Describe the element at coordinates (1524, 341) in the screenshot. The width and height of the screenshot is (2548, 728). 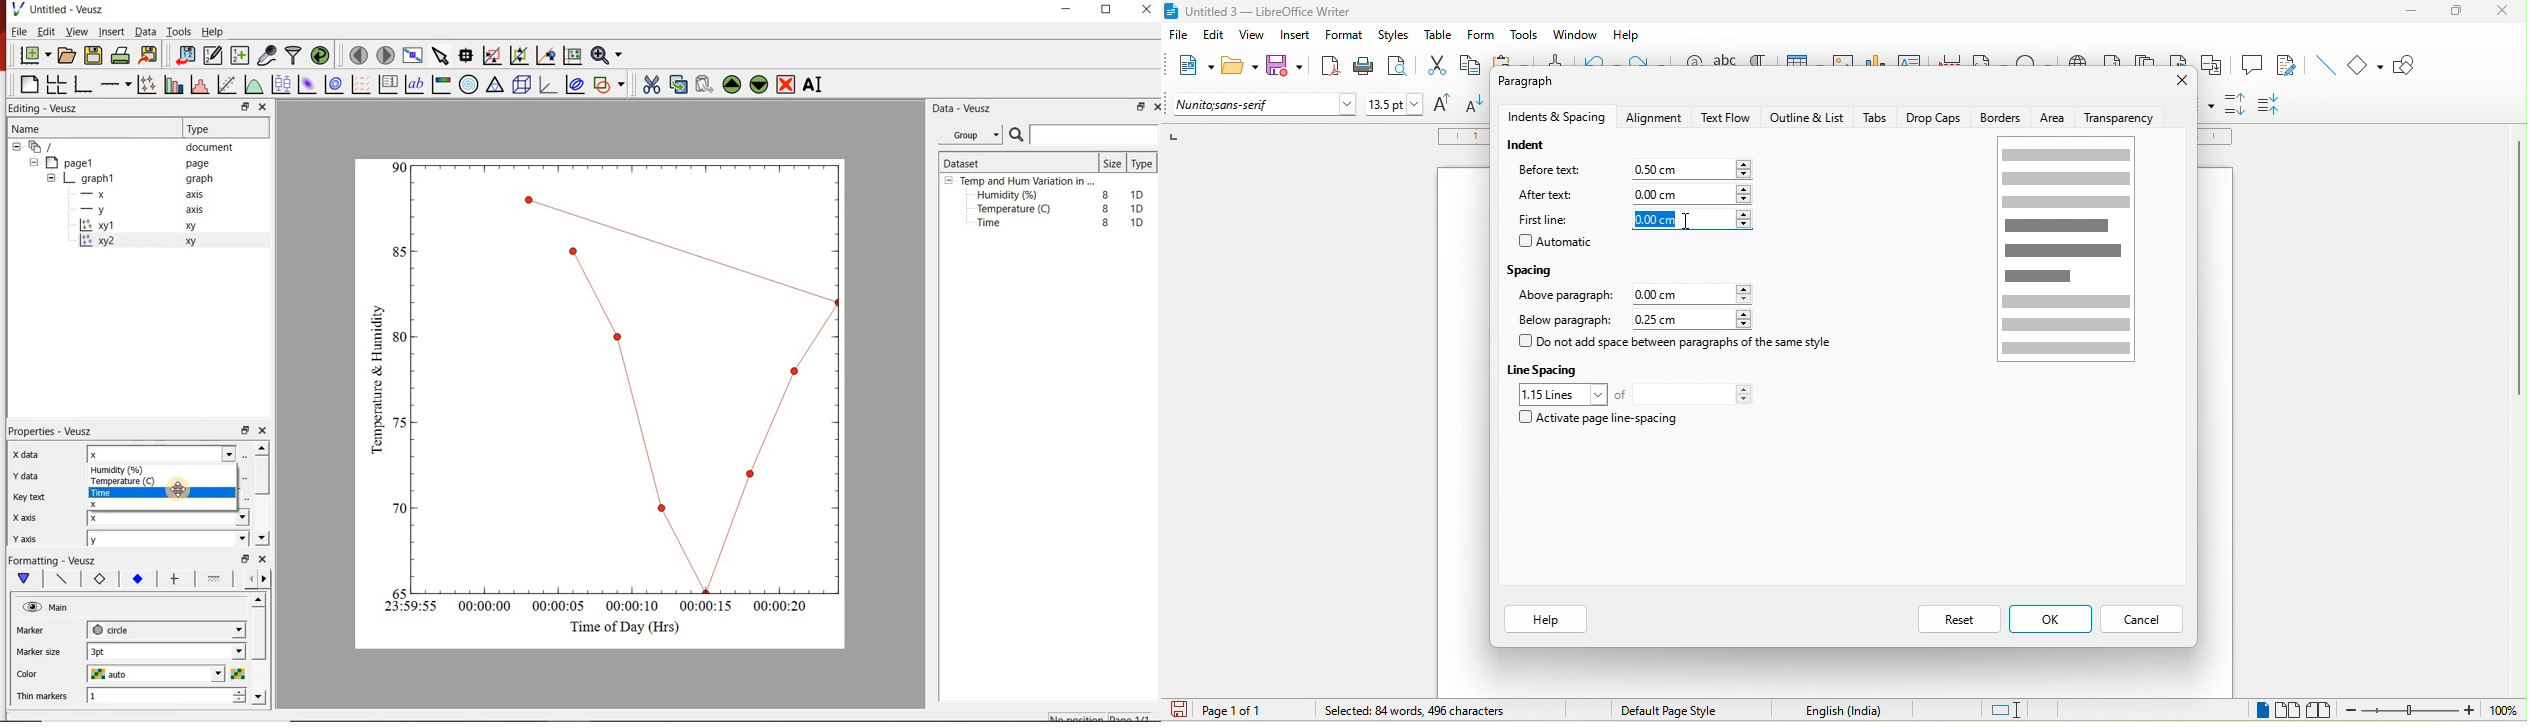
I see `checkbox` at that location.